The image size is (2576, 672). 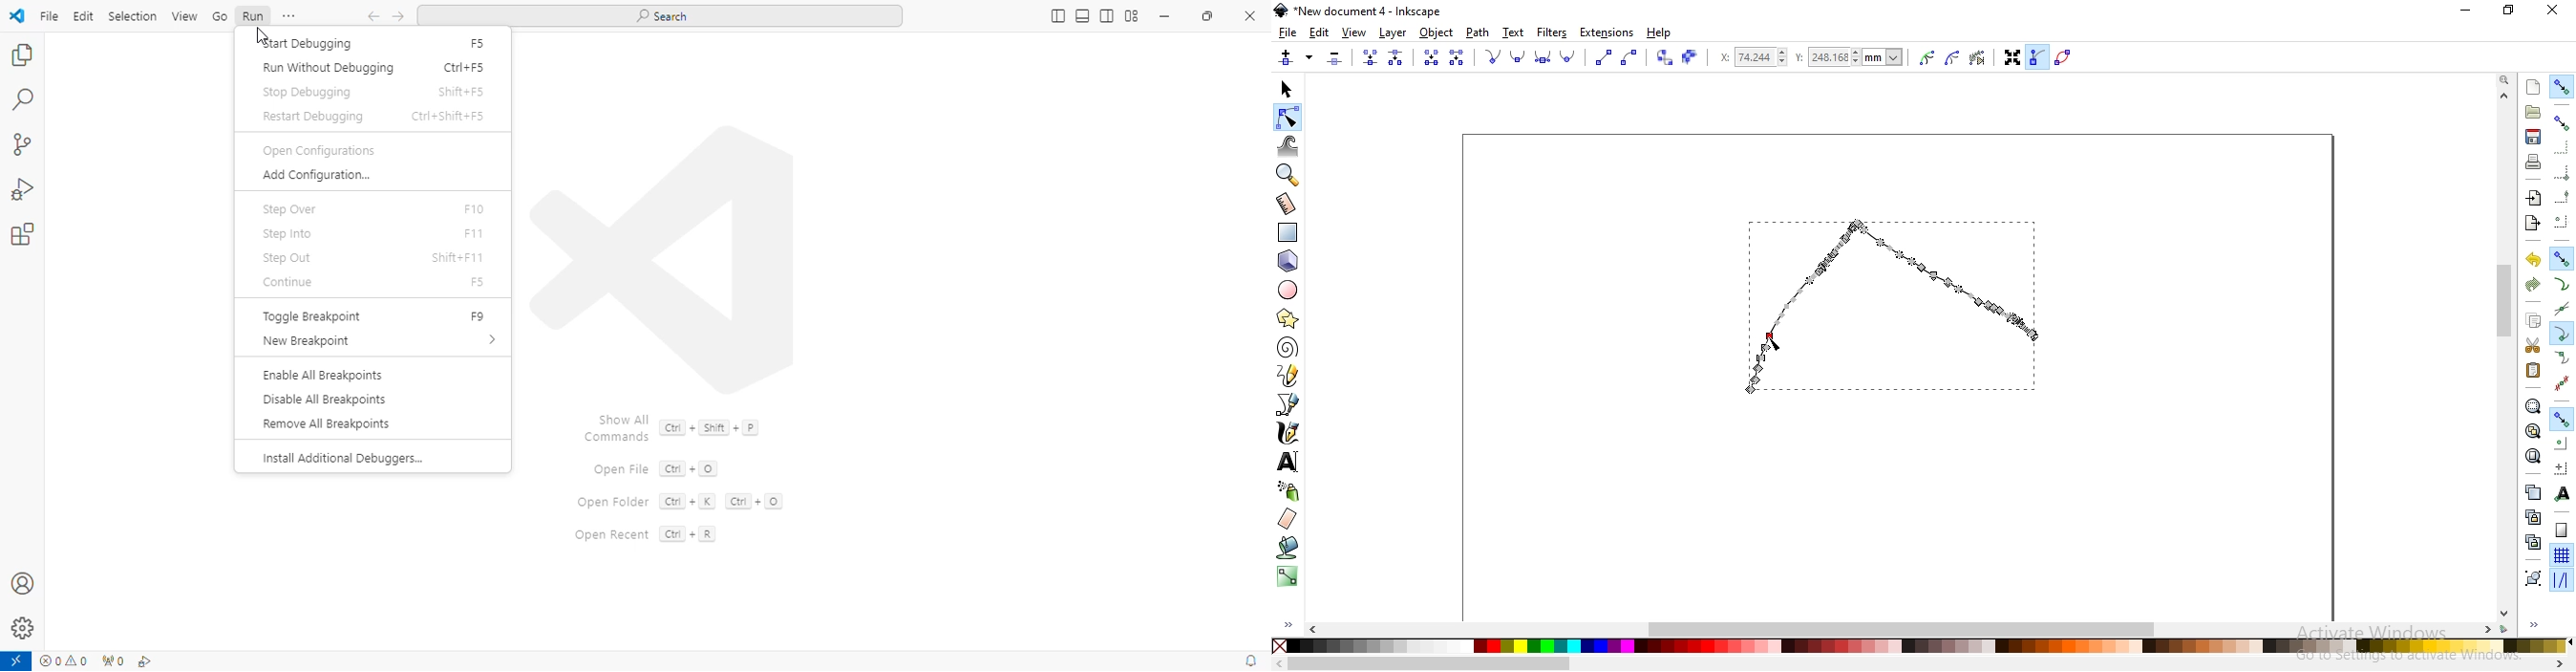 What do you see at coordinates (2533, 577) in the screenshot?
I see `group selected objects` at bounding box center [2533, 577].